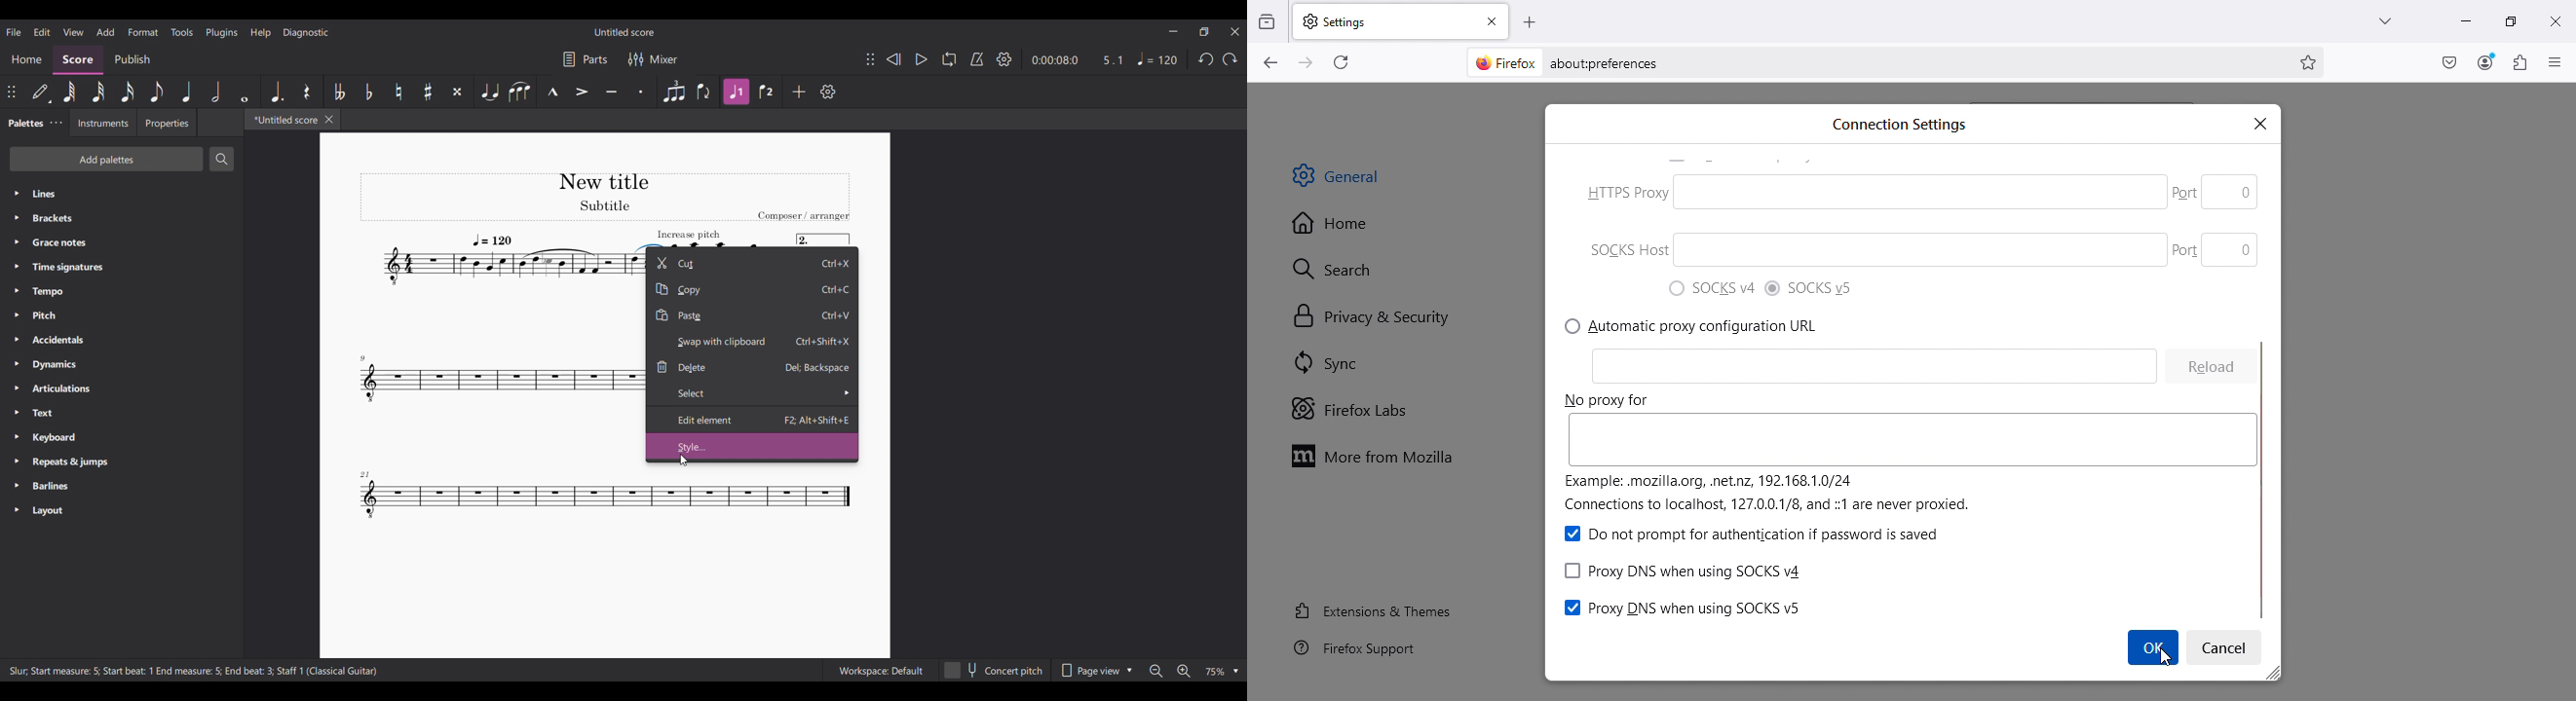 The image size is (2576, 728). I want to click on Go forward one page, so click(1304, 61).